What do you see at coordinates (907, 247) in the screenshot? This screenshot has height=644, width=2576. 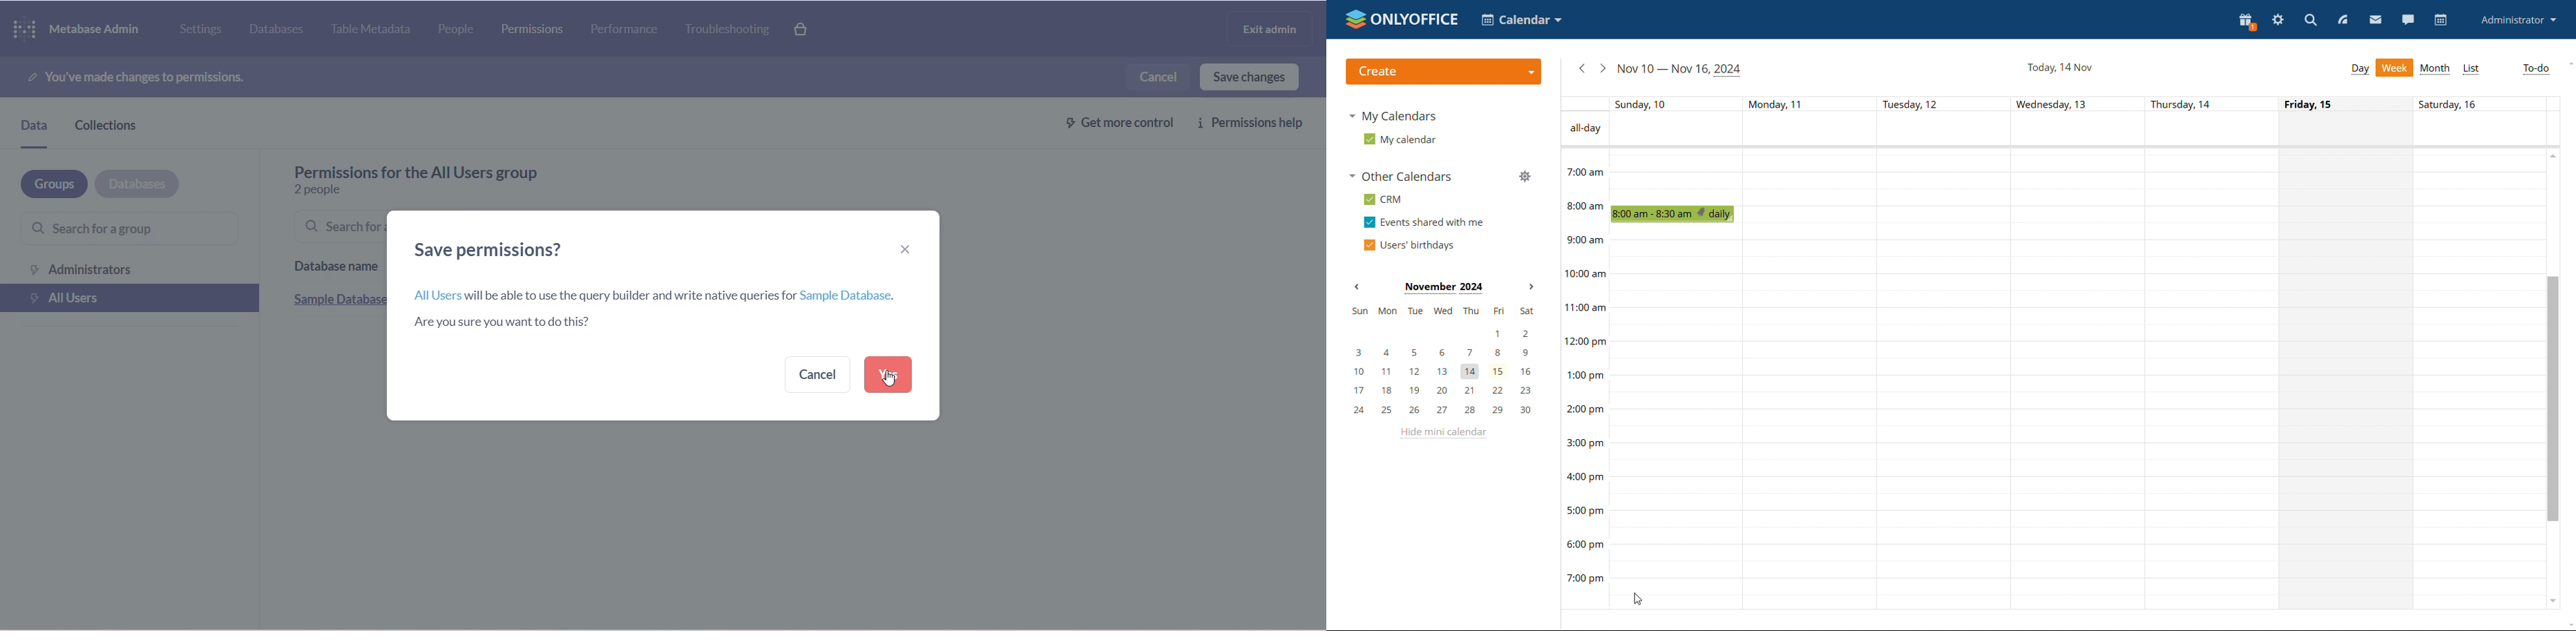 I see `close` at bounding box center [907, 247].